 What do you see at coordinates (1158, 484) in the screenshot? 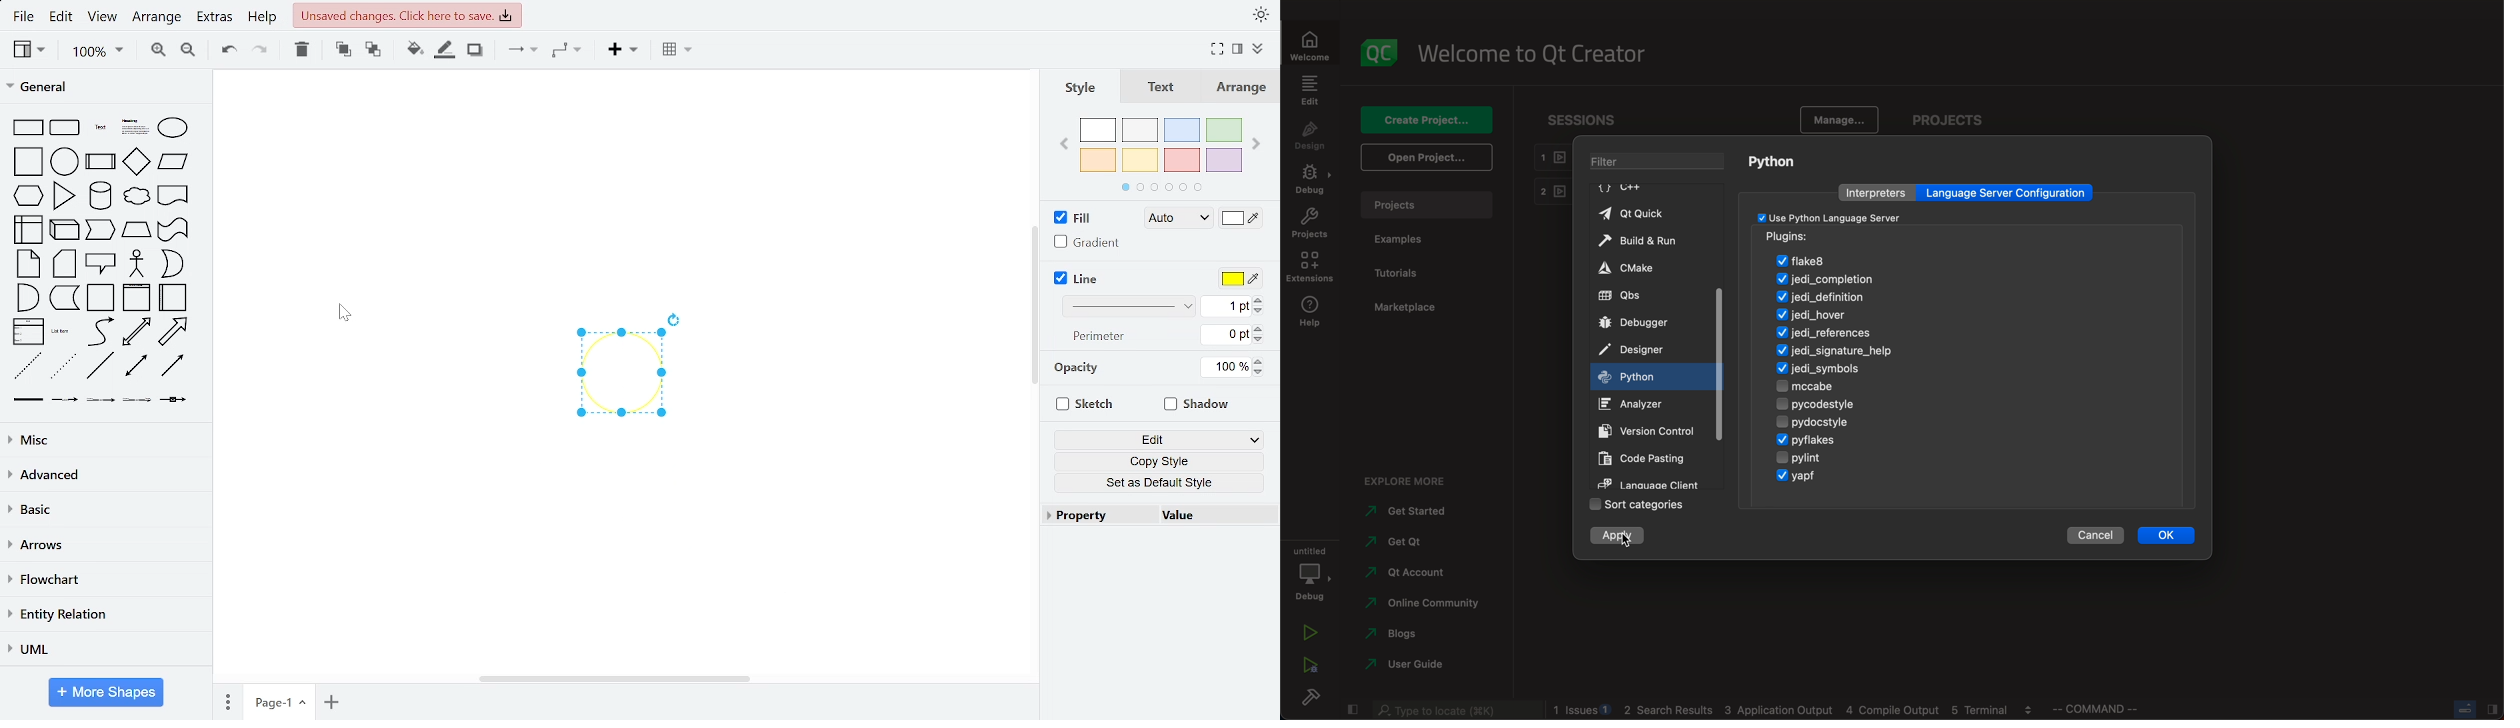
I see `set as default style` at bounding box center [1158, 484].